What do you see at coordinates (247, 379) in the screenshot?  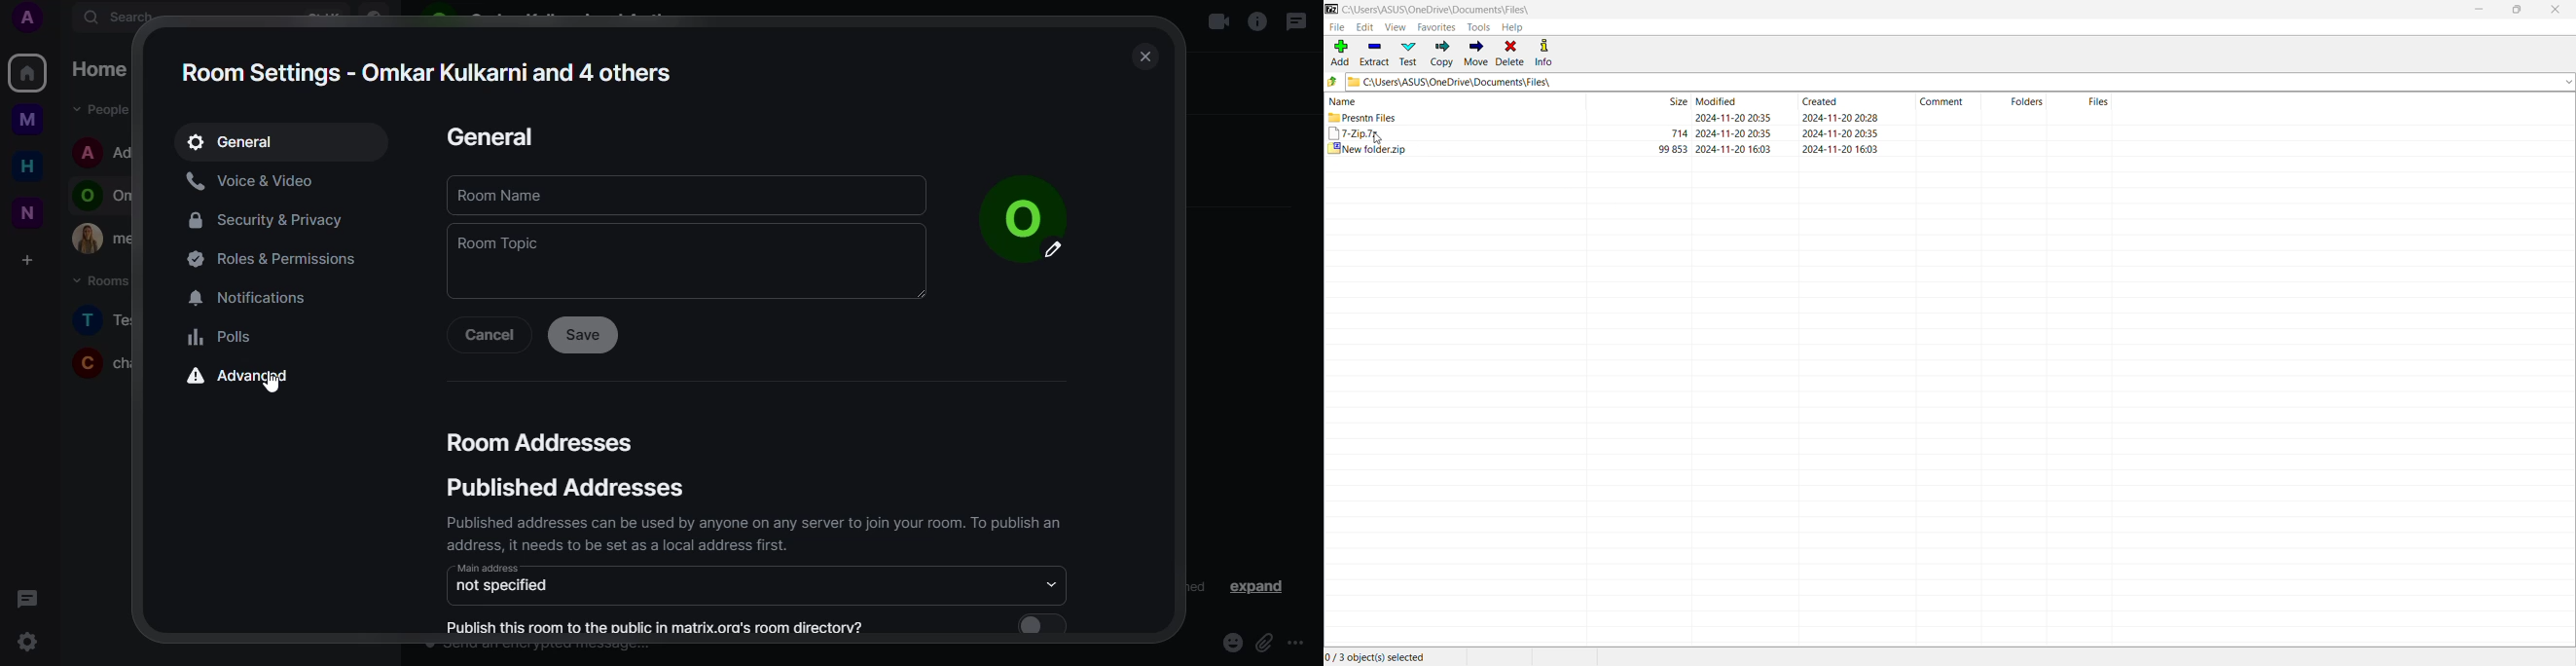 I see `advanced` at bounding box center [247, 379].